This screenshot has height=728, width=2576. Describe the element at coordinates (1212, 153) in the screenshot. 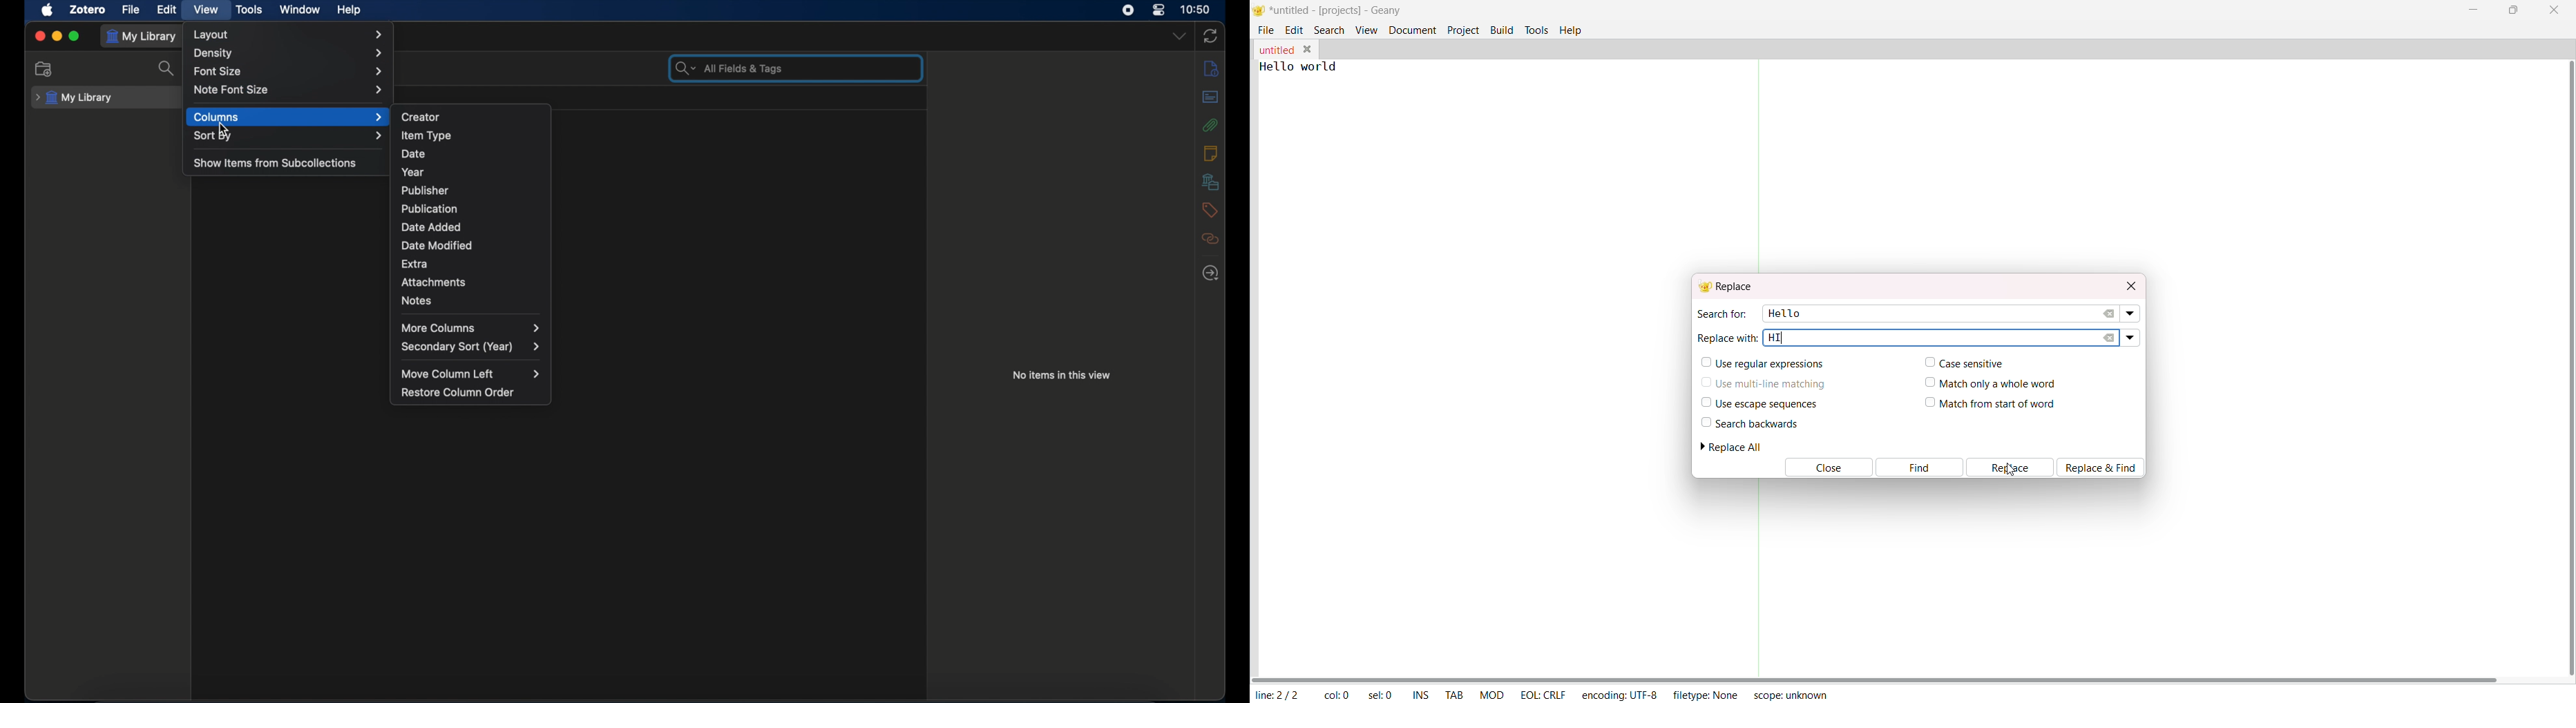

I see `notes` at that location.